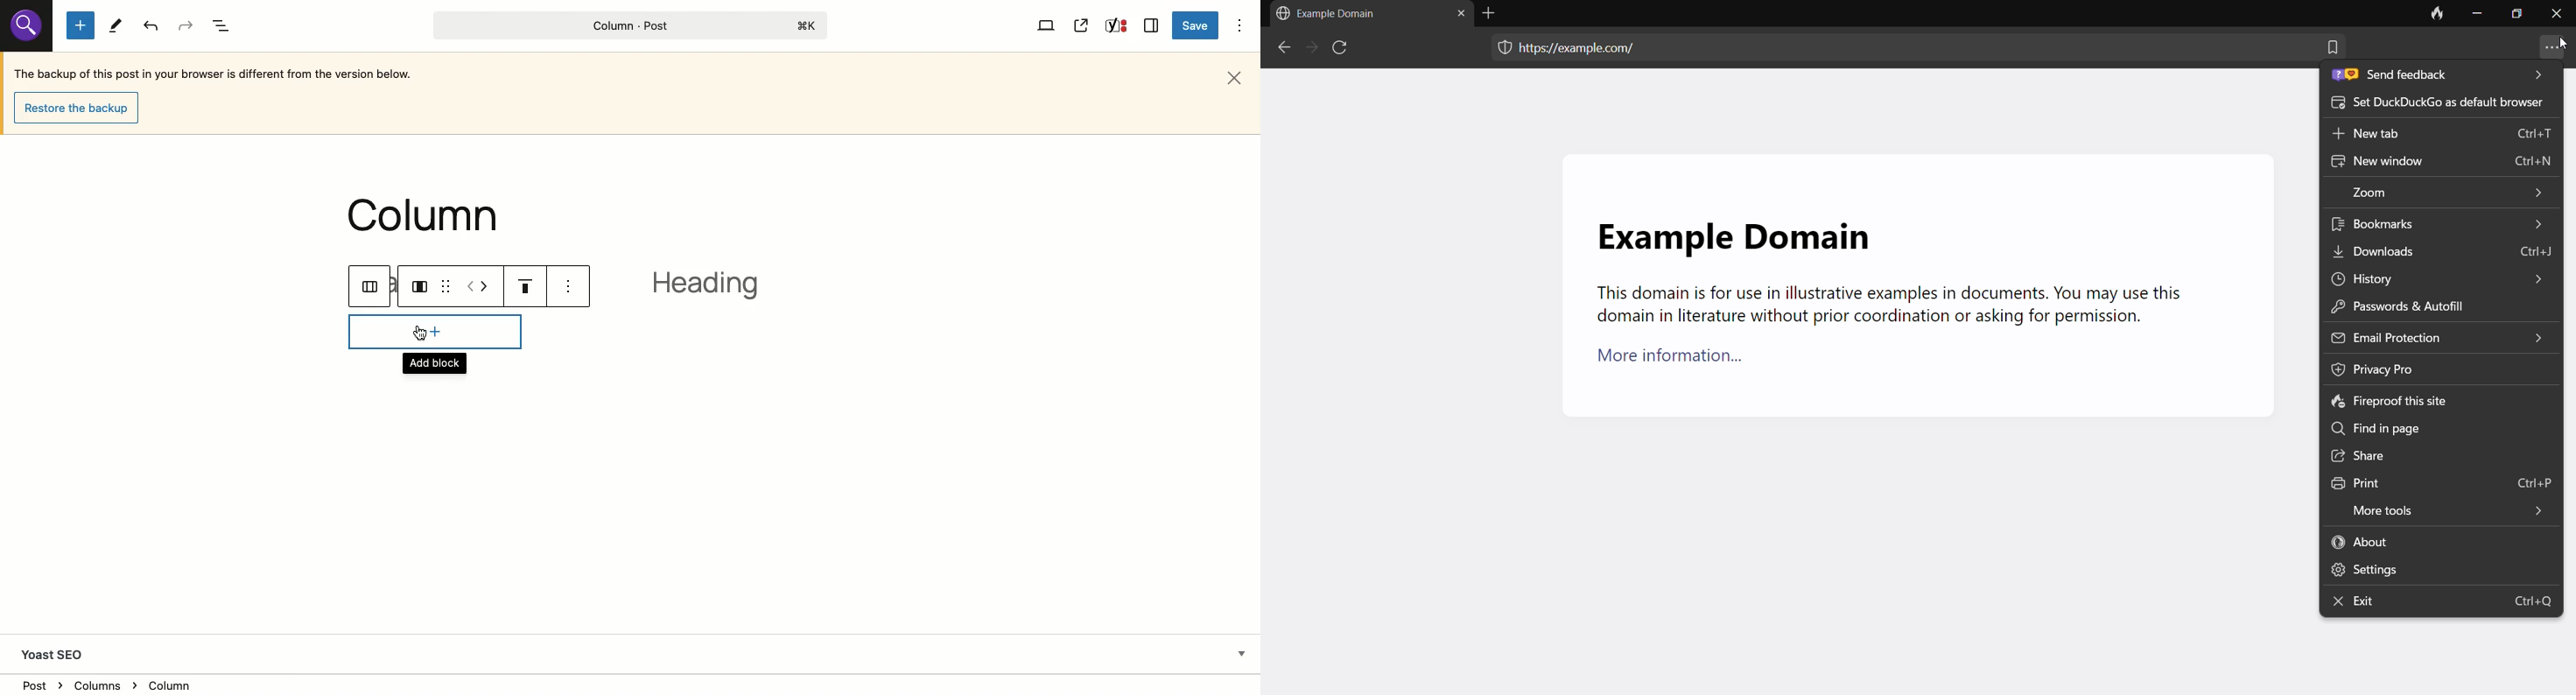 Image resolution: width=2576 pixels, height=700 pixels. I want to click on Move left right, so click(479, 285).